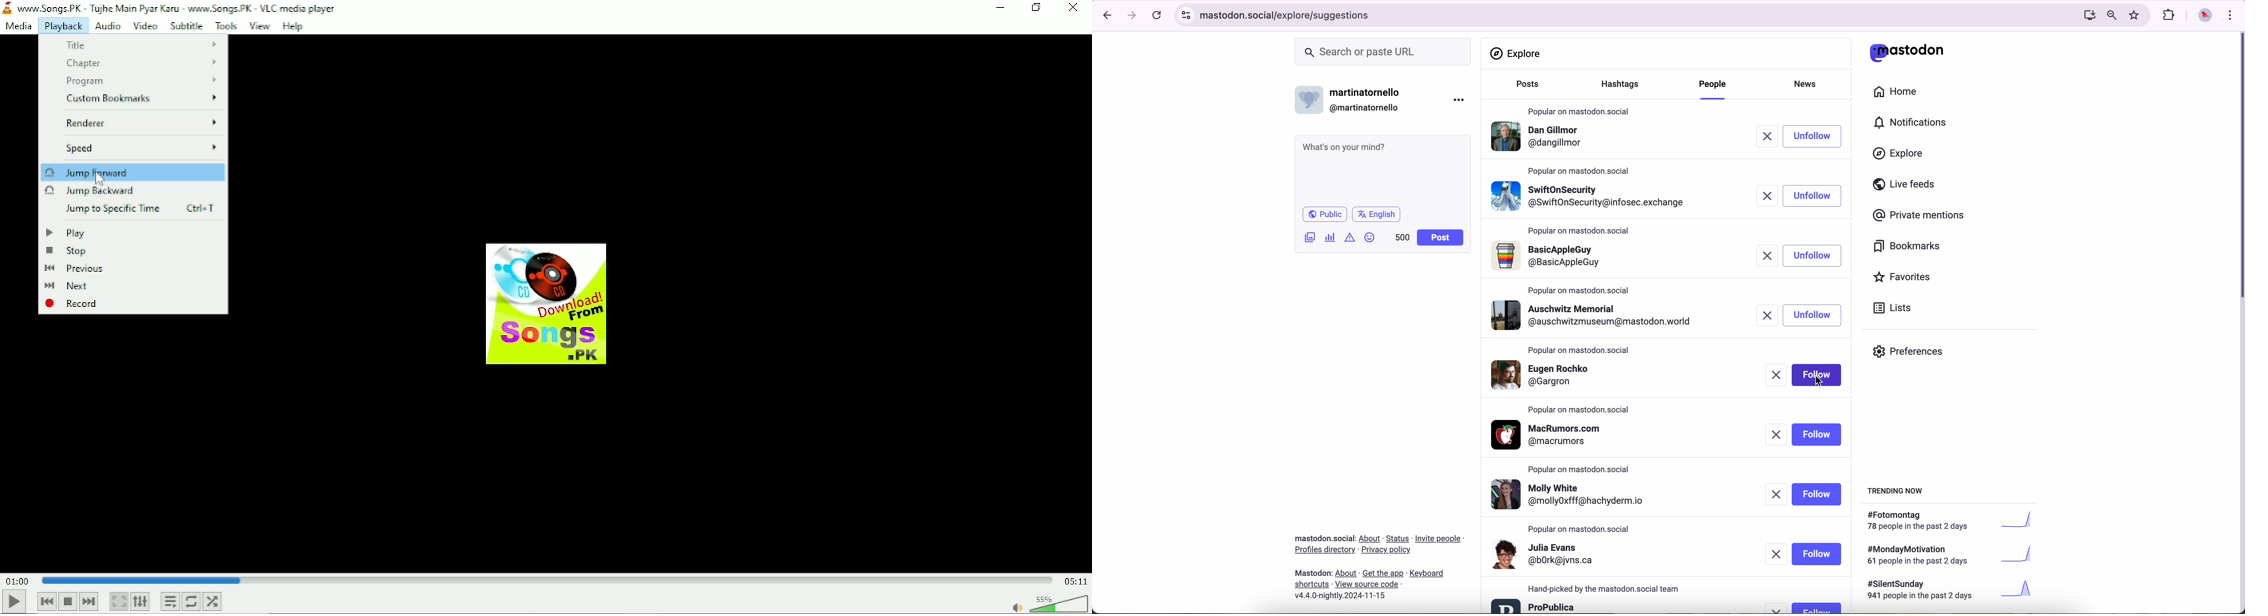 This screenshot has height=616, width=2268. What do you see at coordinates (1952, 591) in the screenshot?
I see `#silentsunday` at bounding box center [1952, 591].